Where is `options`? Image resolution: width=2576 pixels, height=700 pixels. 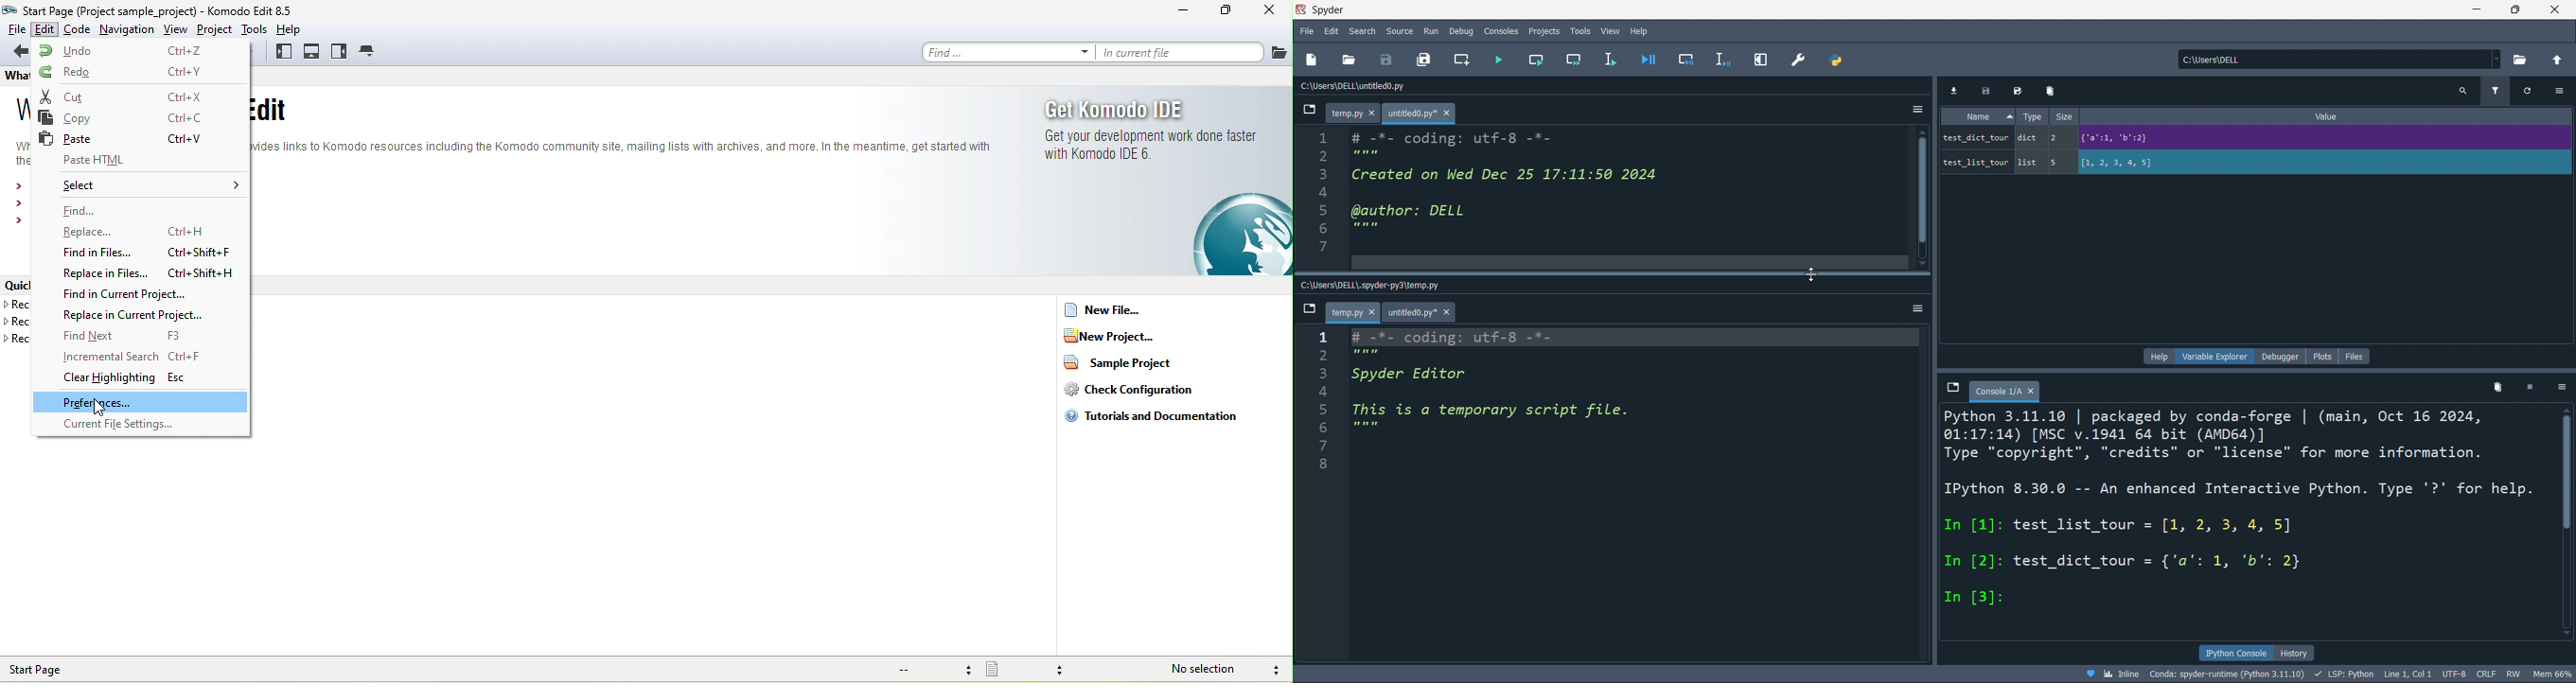
options is located at coordinates (2562, 92).